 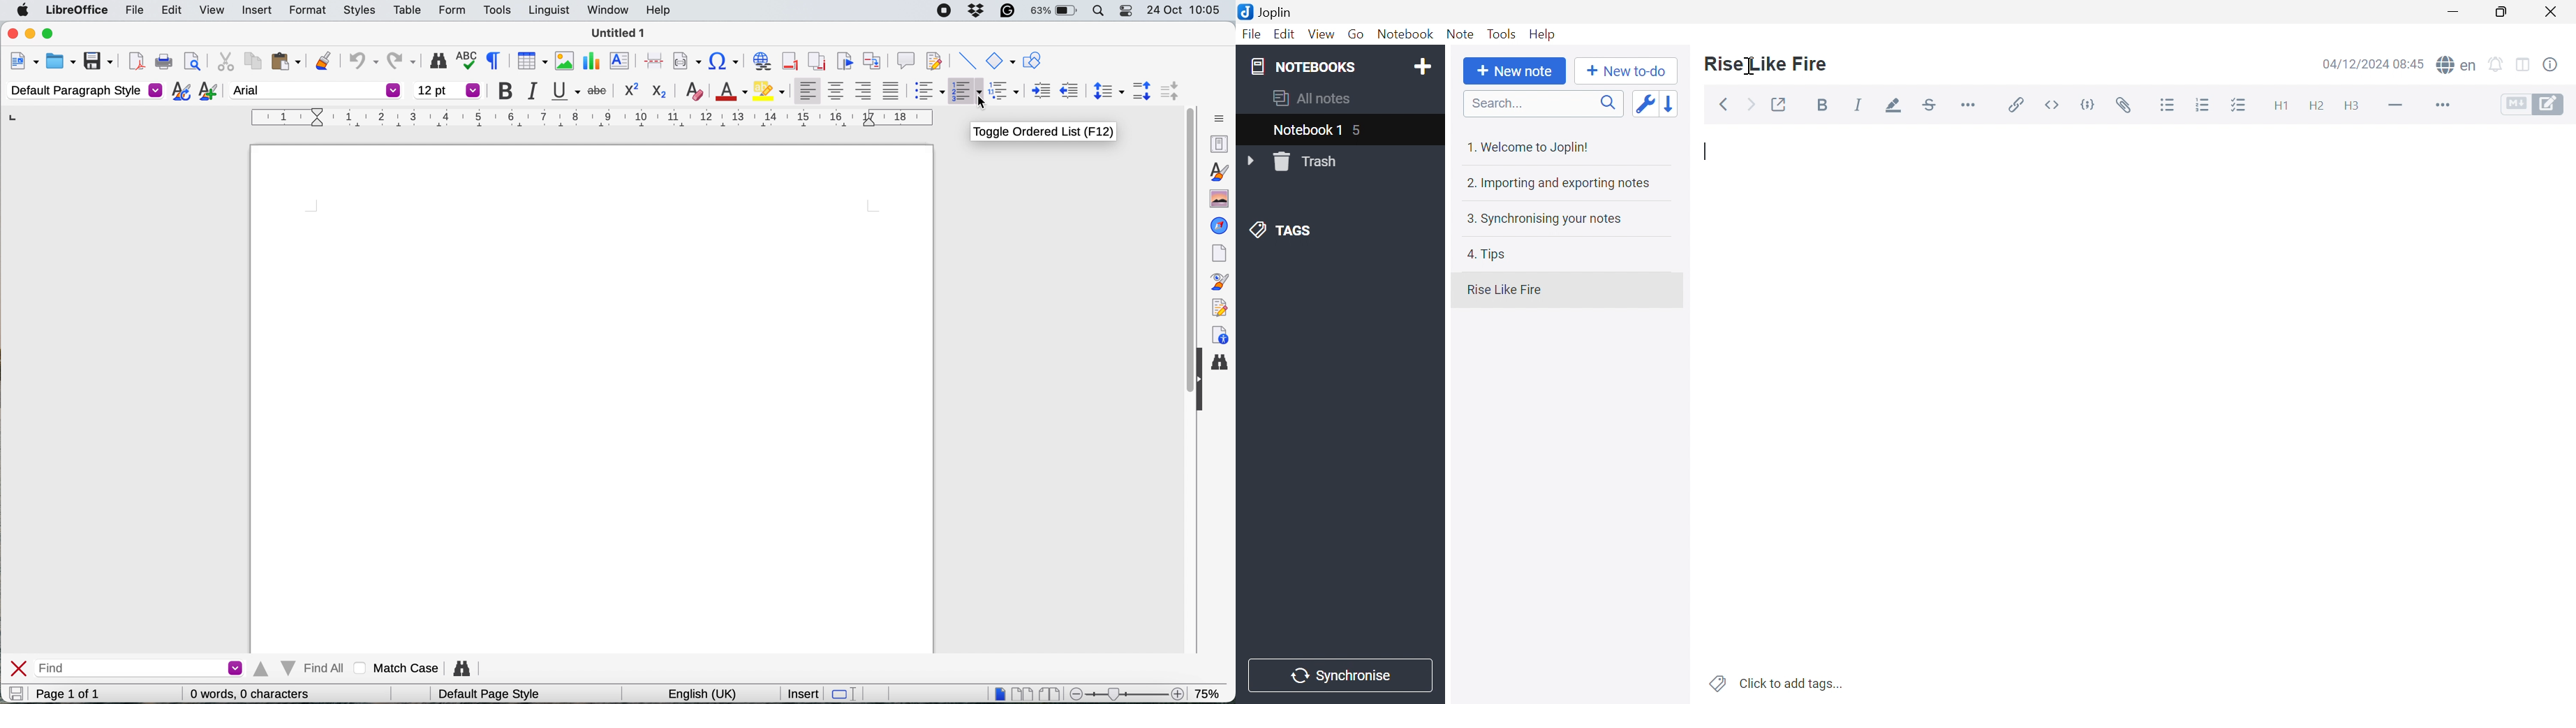 I want to click on english(uk), so click(x=706, y=694).